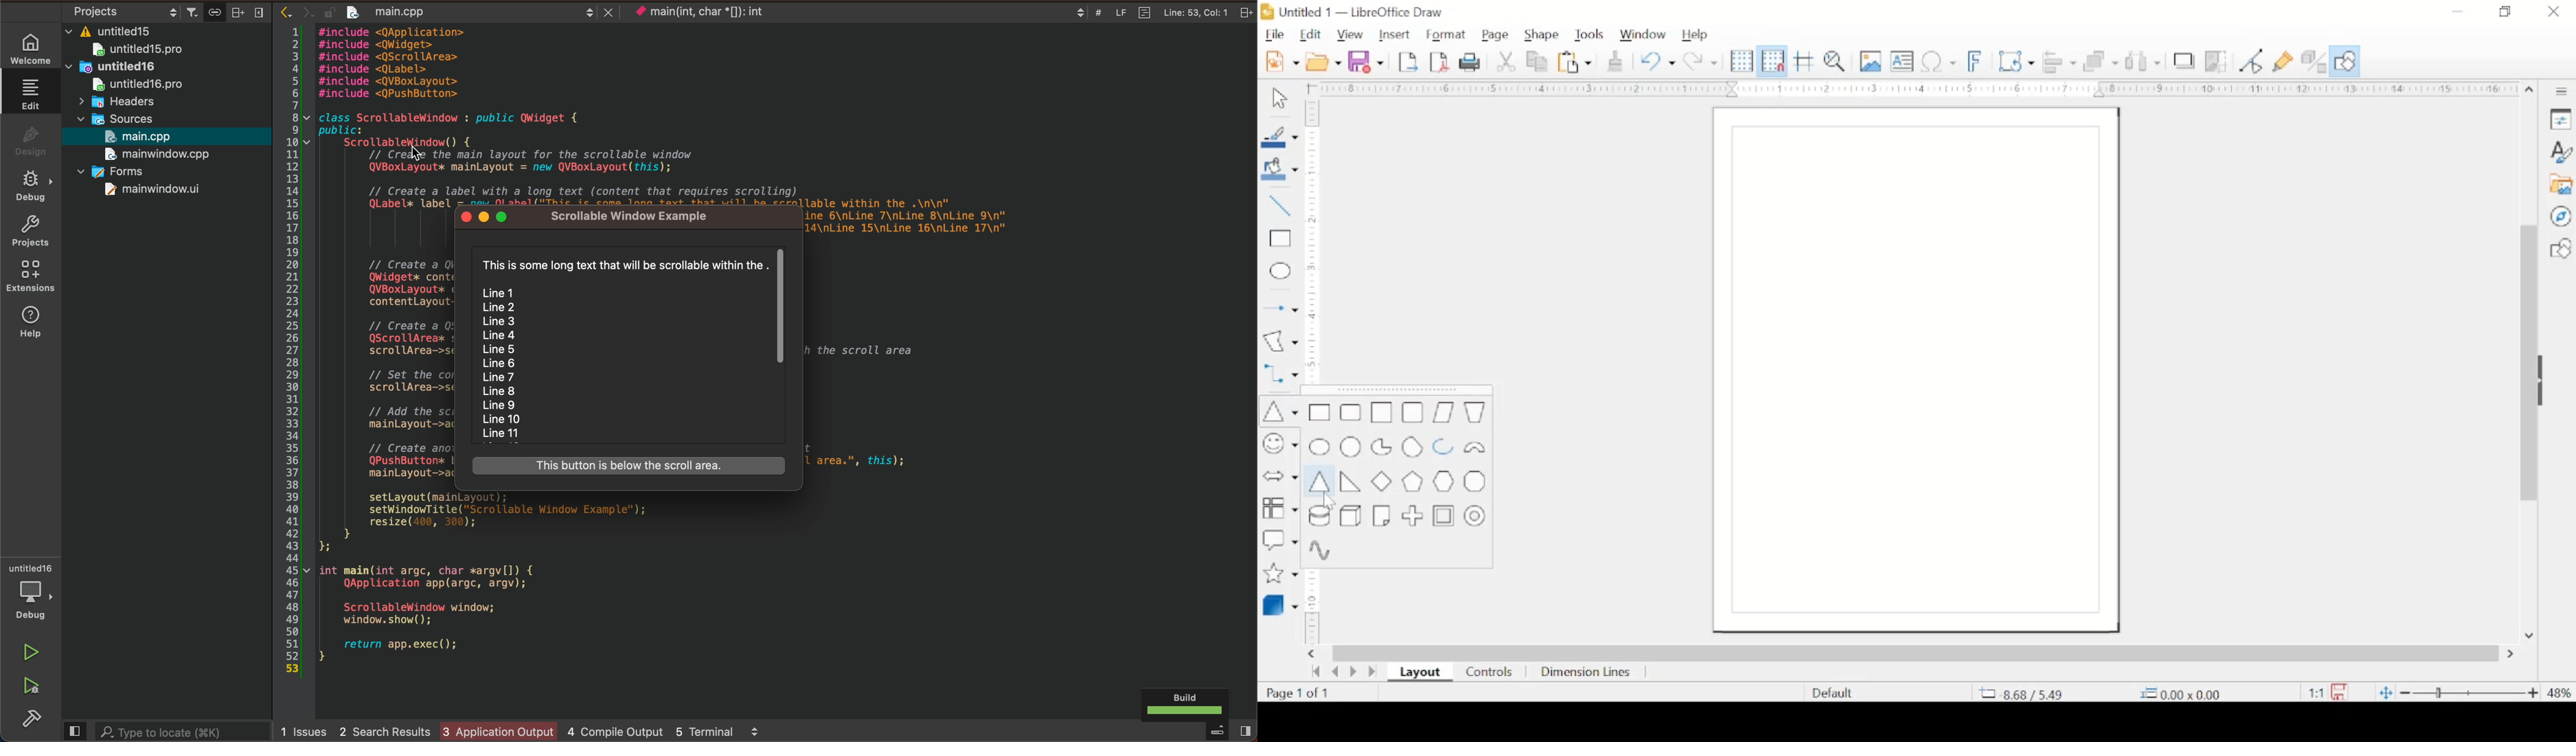  I want to click on zoom level, so click(2560, 693).